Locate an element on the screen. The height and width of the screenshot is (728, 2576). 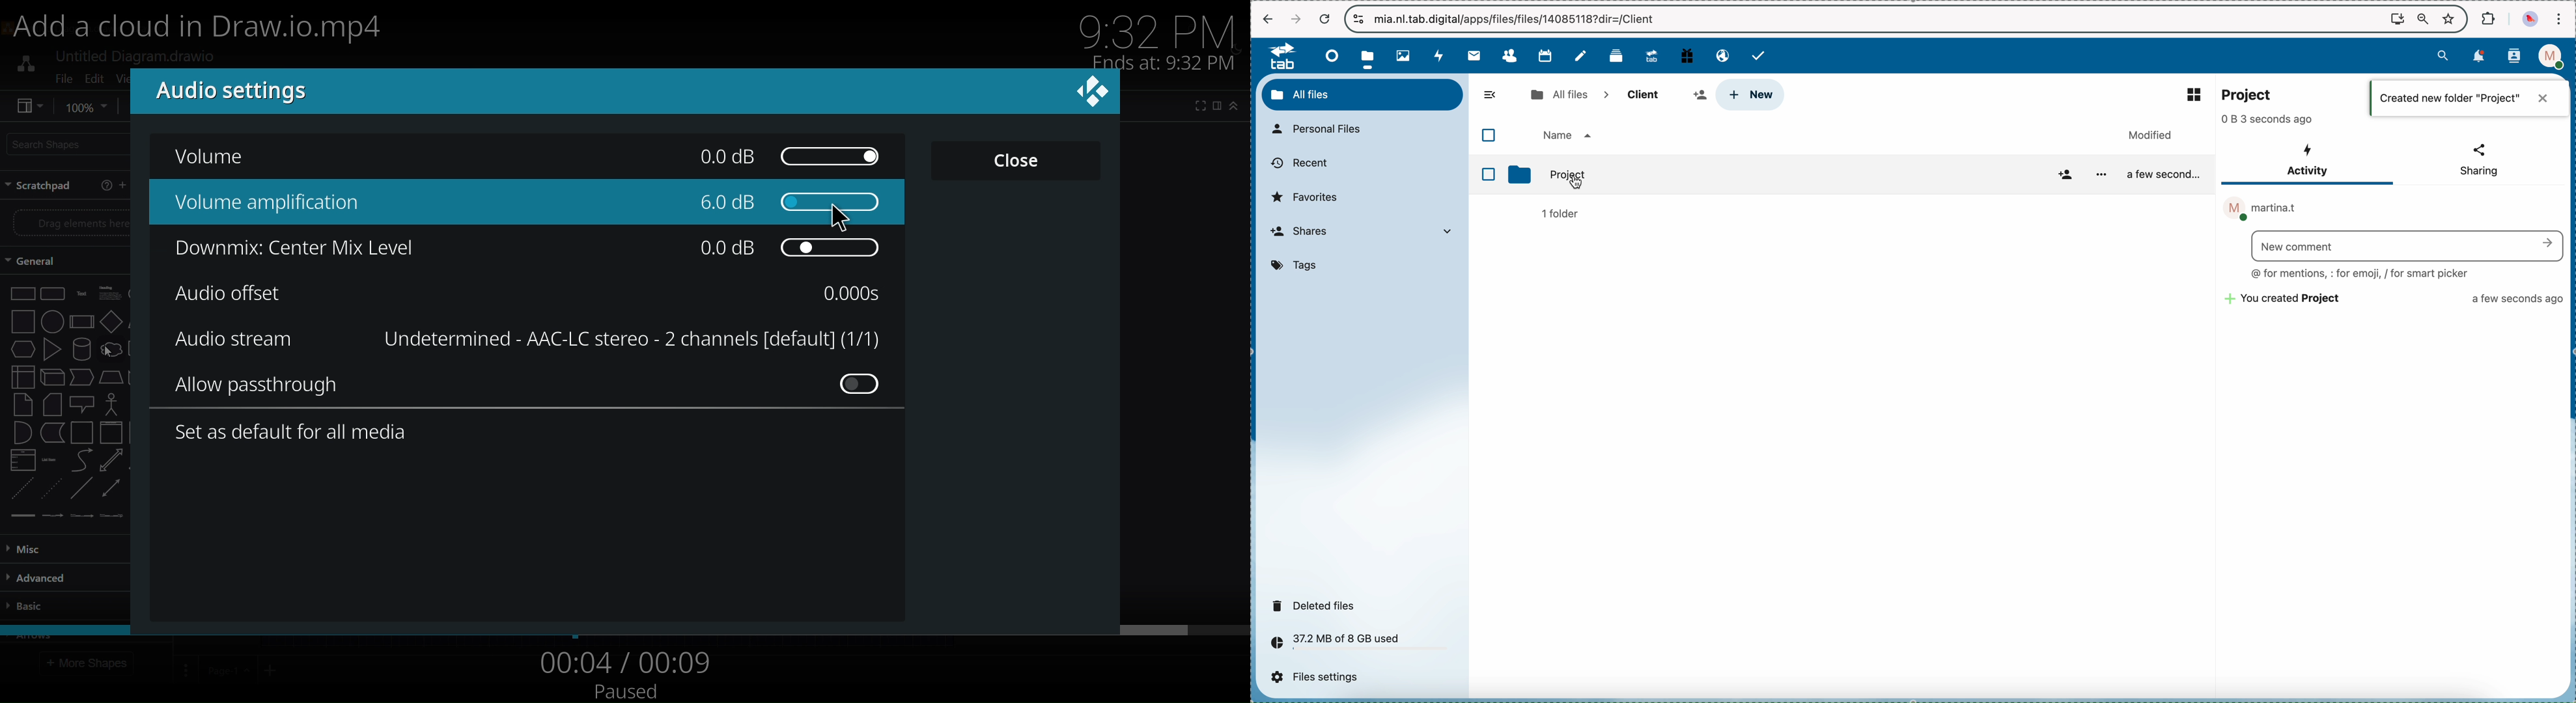
calendar is located at coordinates (1545, 54).